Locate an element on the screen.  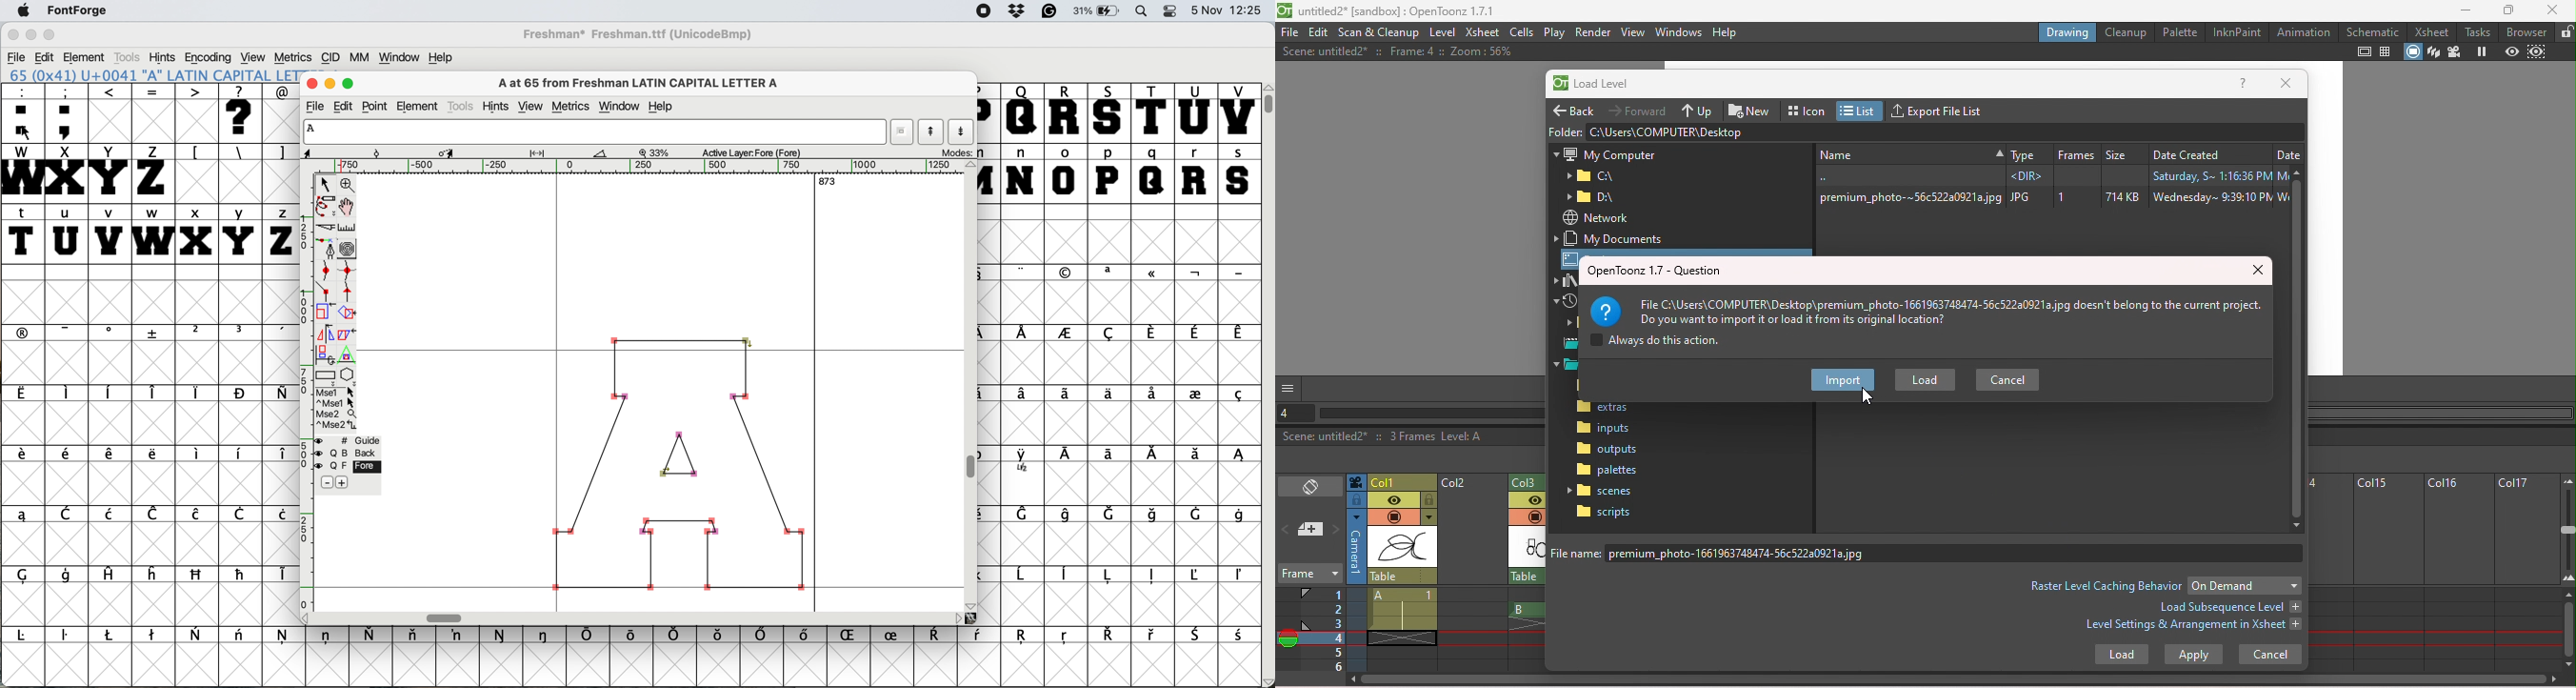
symbol is located at coordinates (502, 635).